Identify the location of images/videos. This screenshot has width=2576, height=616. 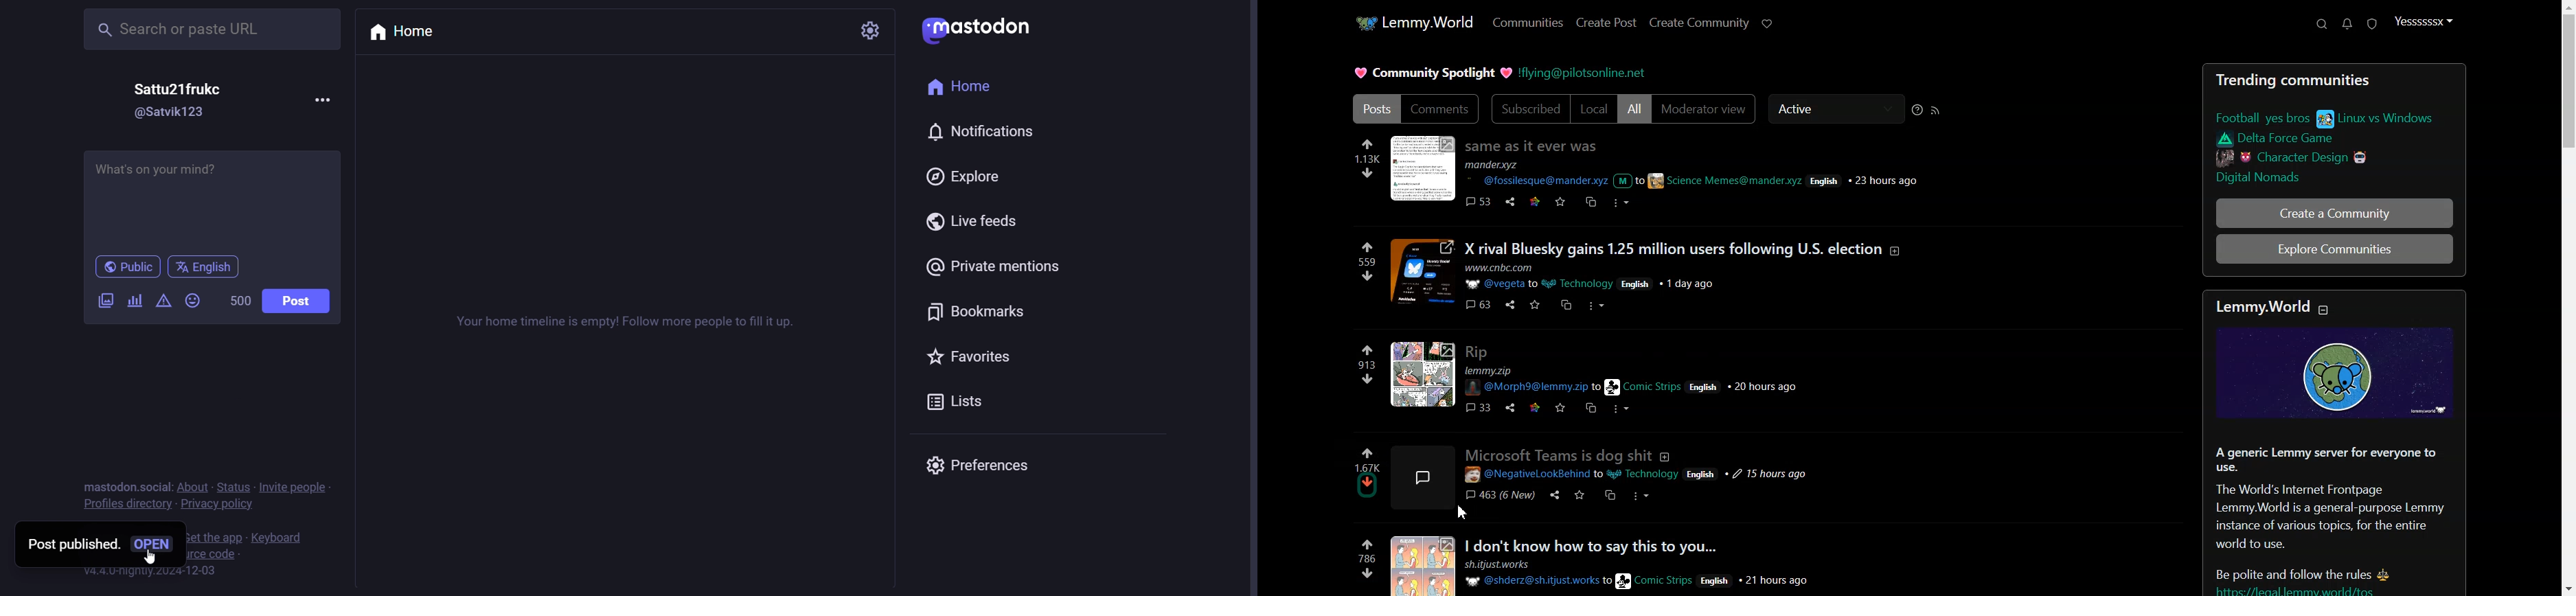
(105, 301).